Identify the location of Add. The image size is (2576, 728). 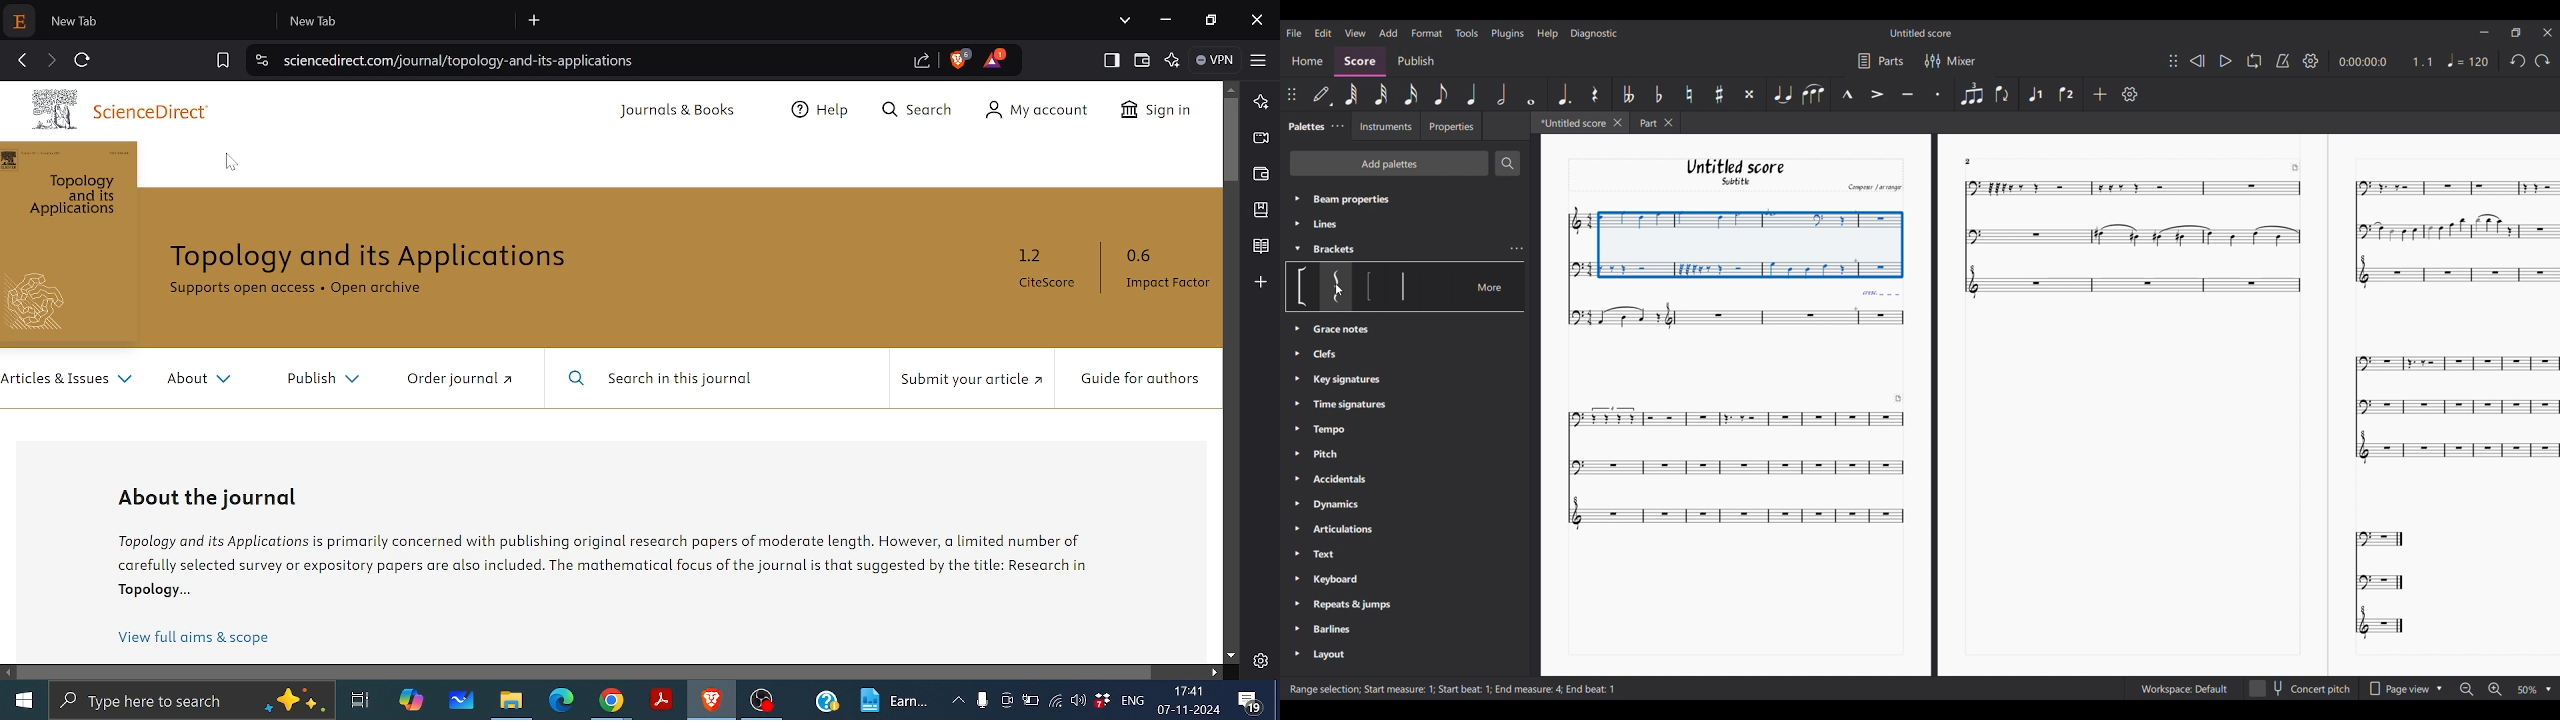
(1388, 33).